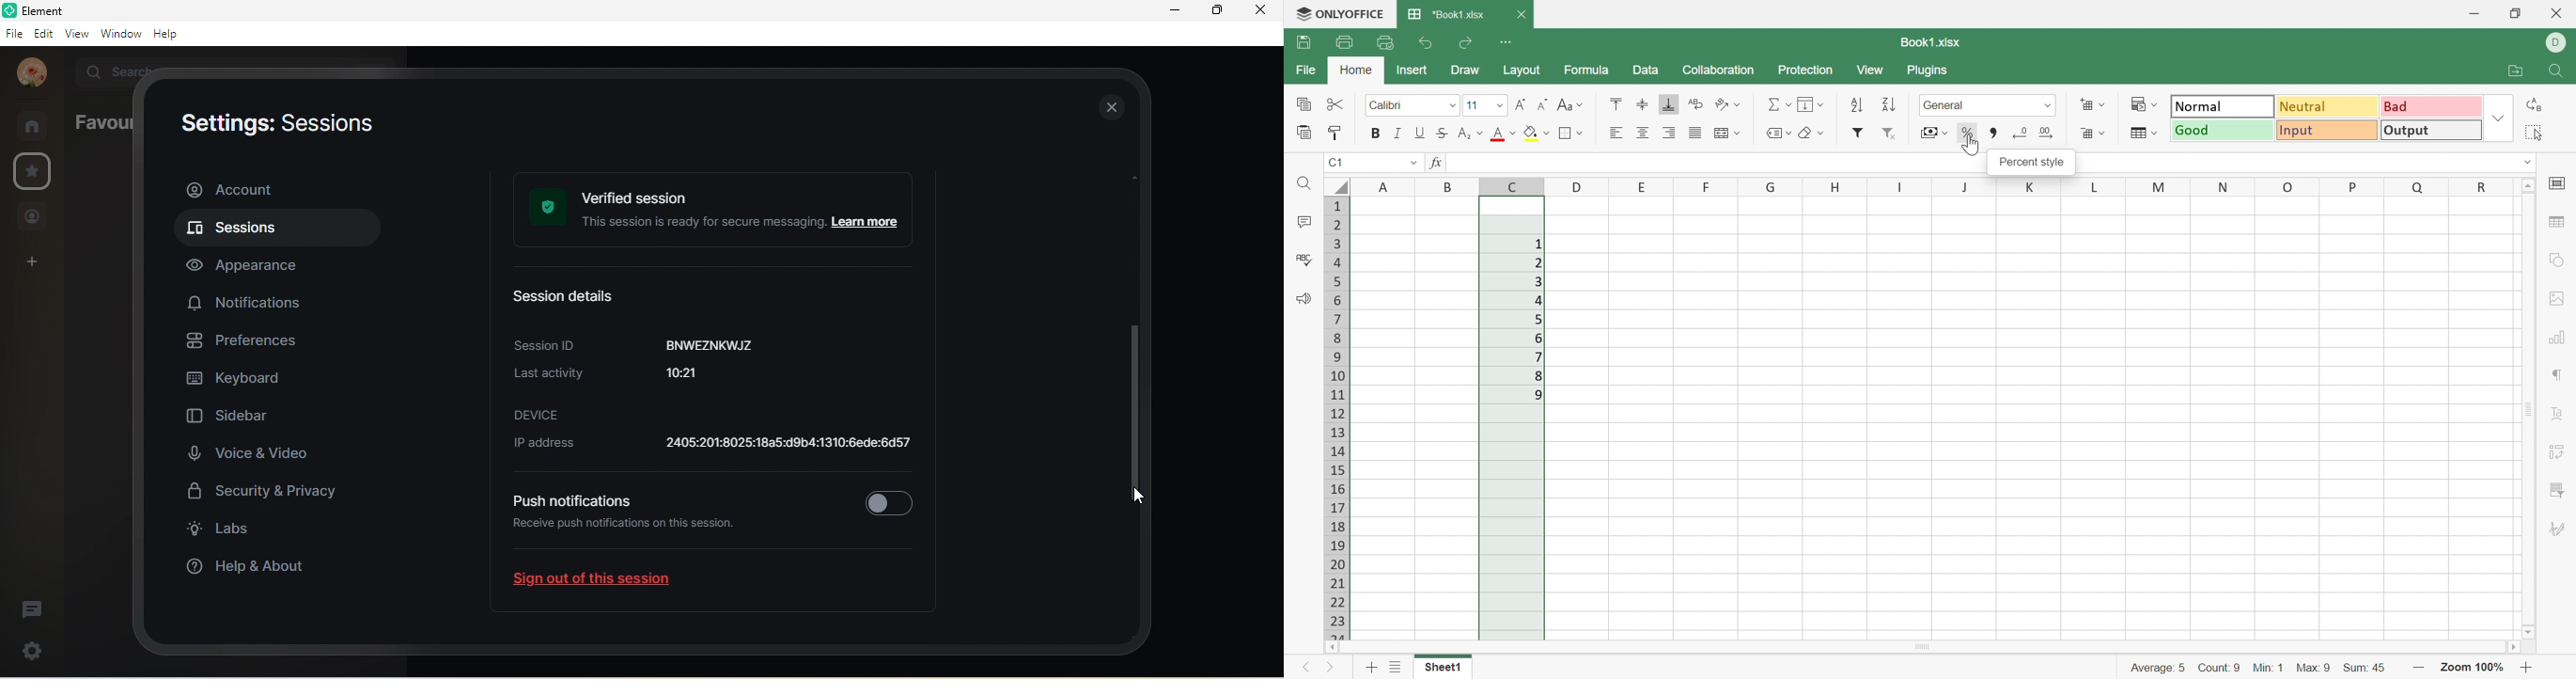 Image resolution: width=2576 pixels, height=700 pixels. I want to click on keyboard, so click(240, 381).